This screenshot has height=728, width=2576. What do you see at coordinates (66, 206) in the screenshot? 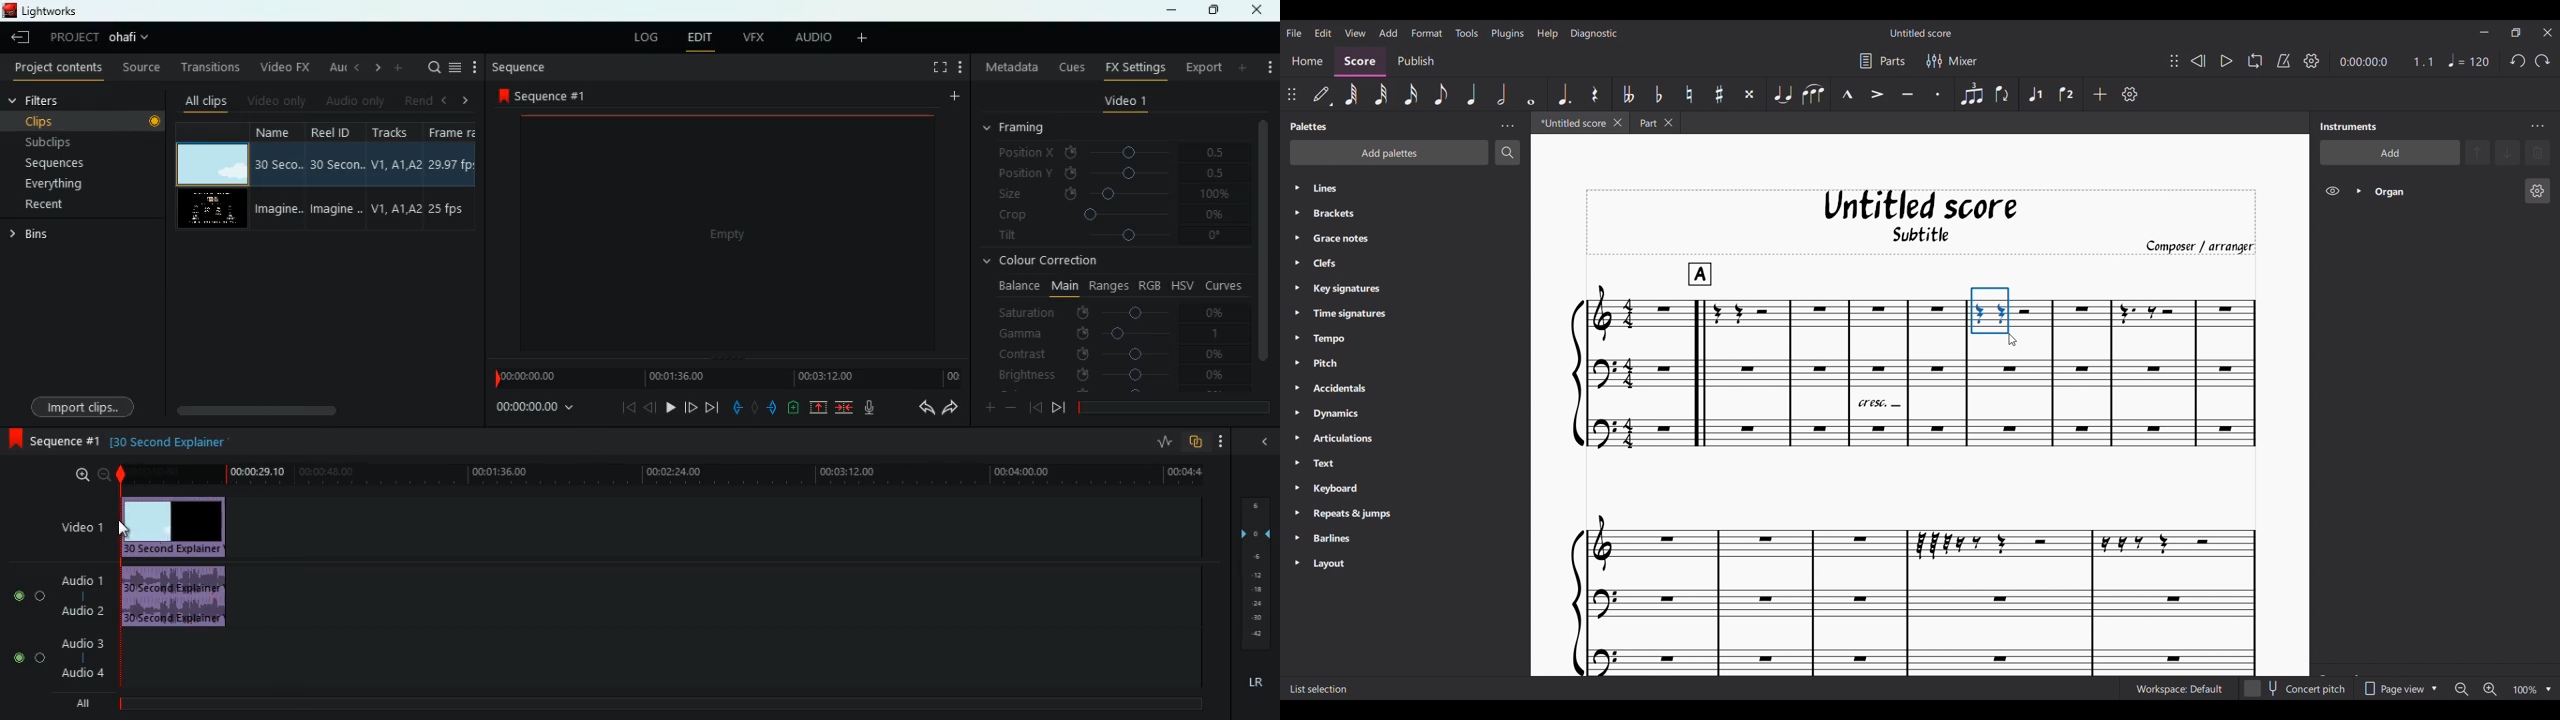
I see `recent` at bounding box center [66, 206].